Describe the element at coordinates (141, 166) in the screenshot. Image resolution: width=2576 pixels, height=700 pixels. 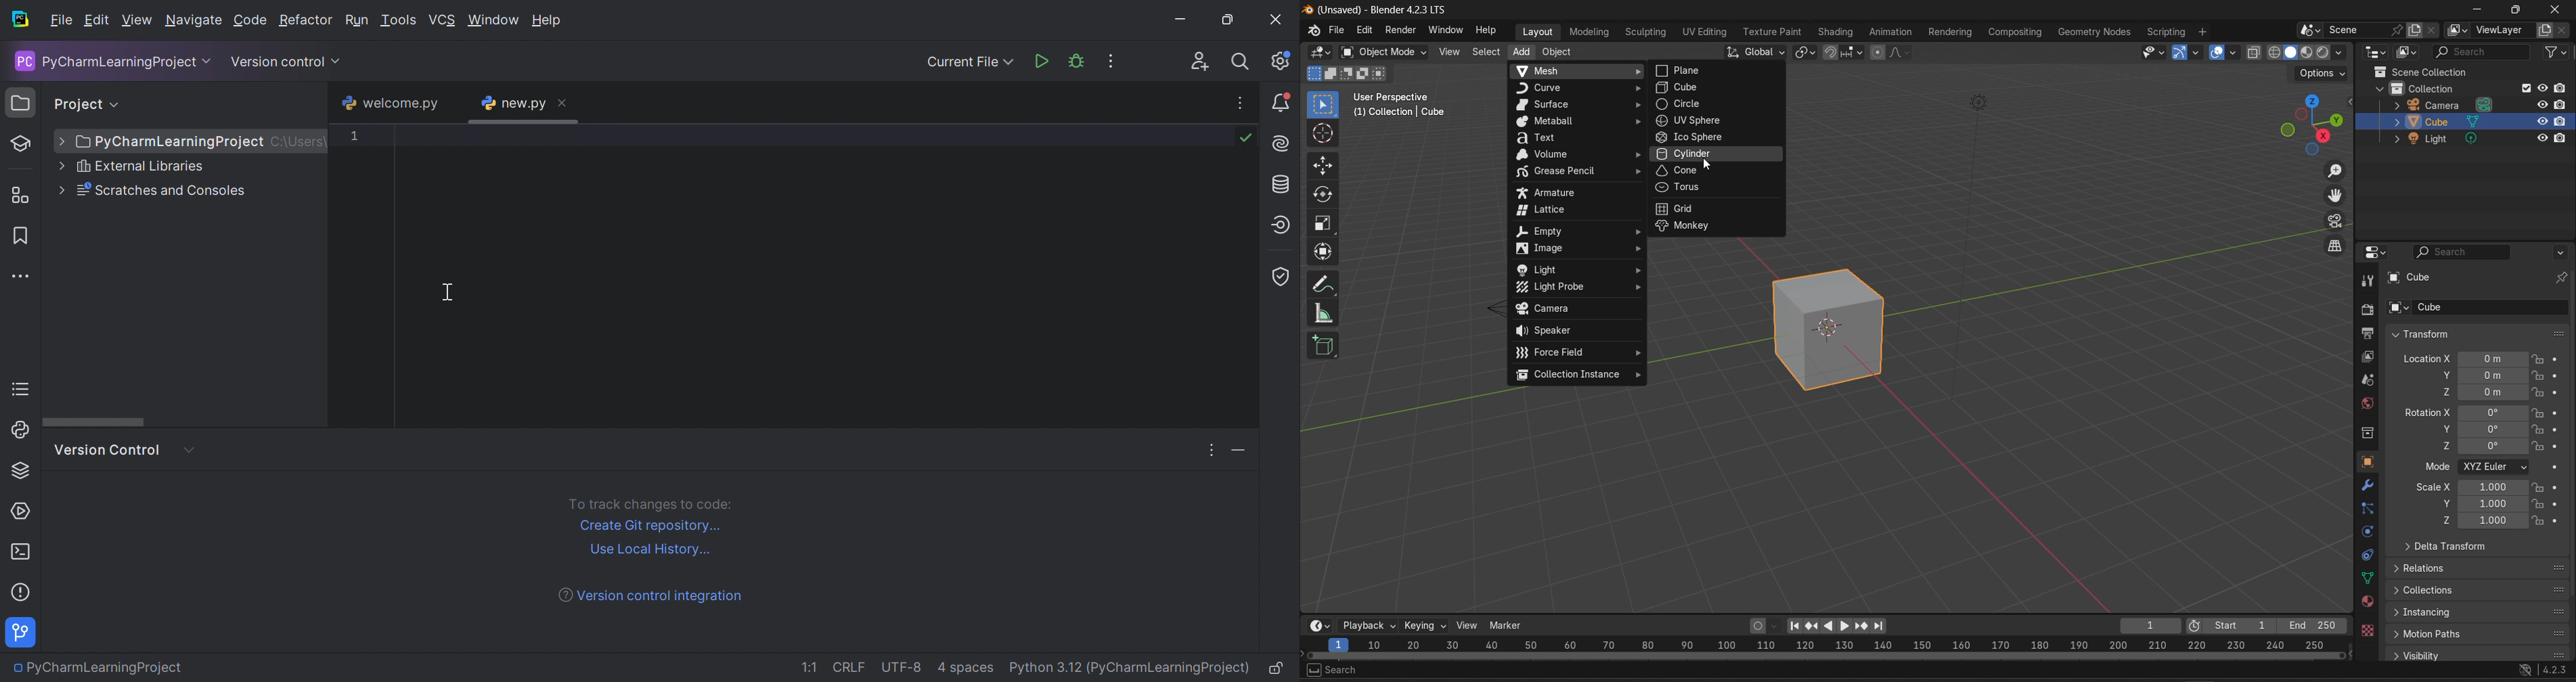
I see `External Libraries` at that location.